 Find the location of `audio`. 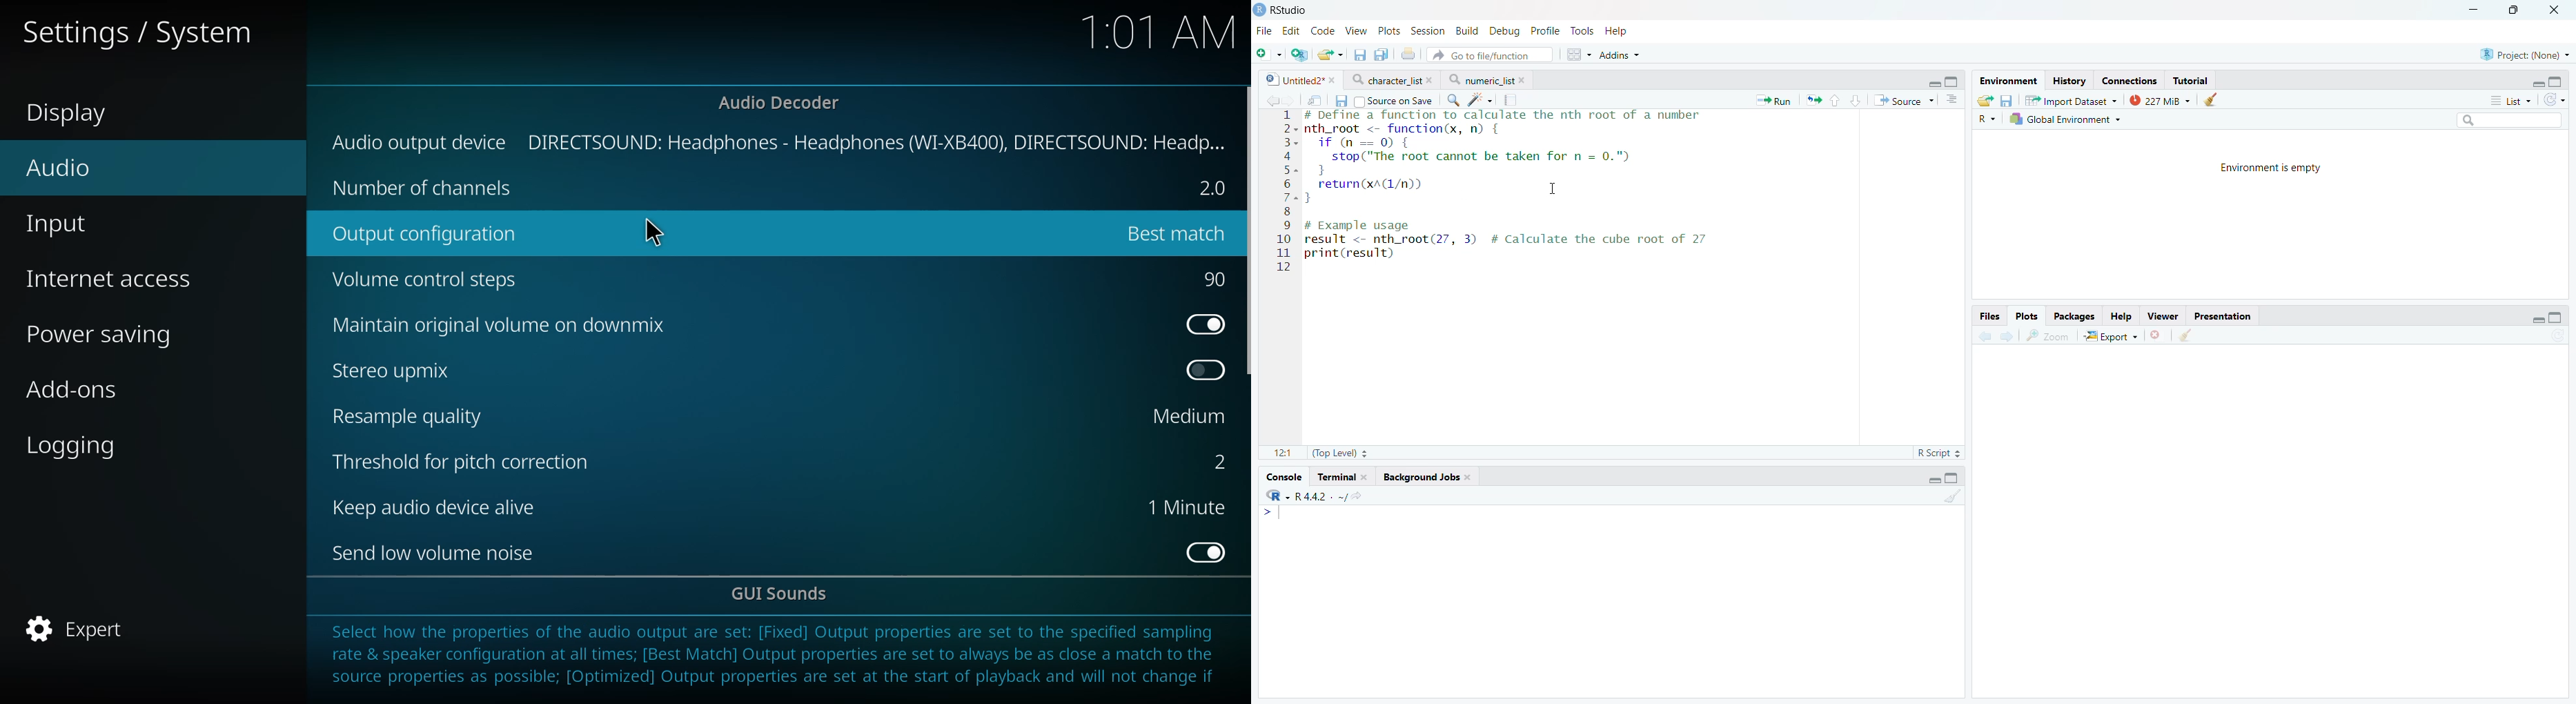

audio is located at coordinates (158, 164).